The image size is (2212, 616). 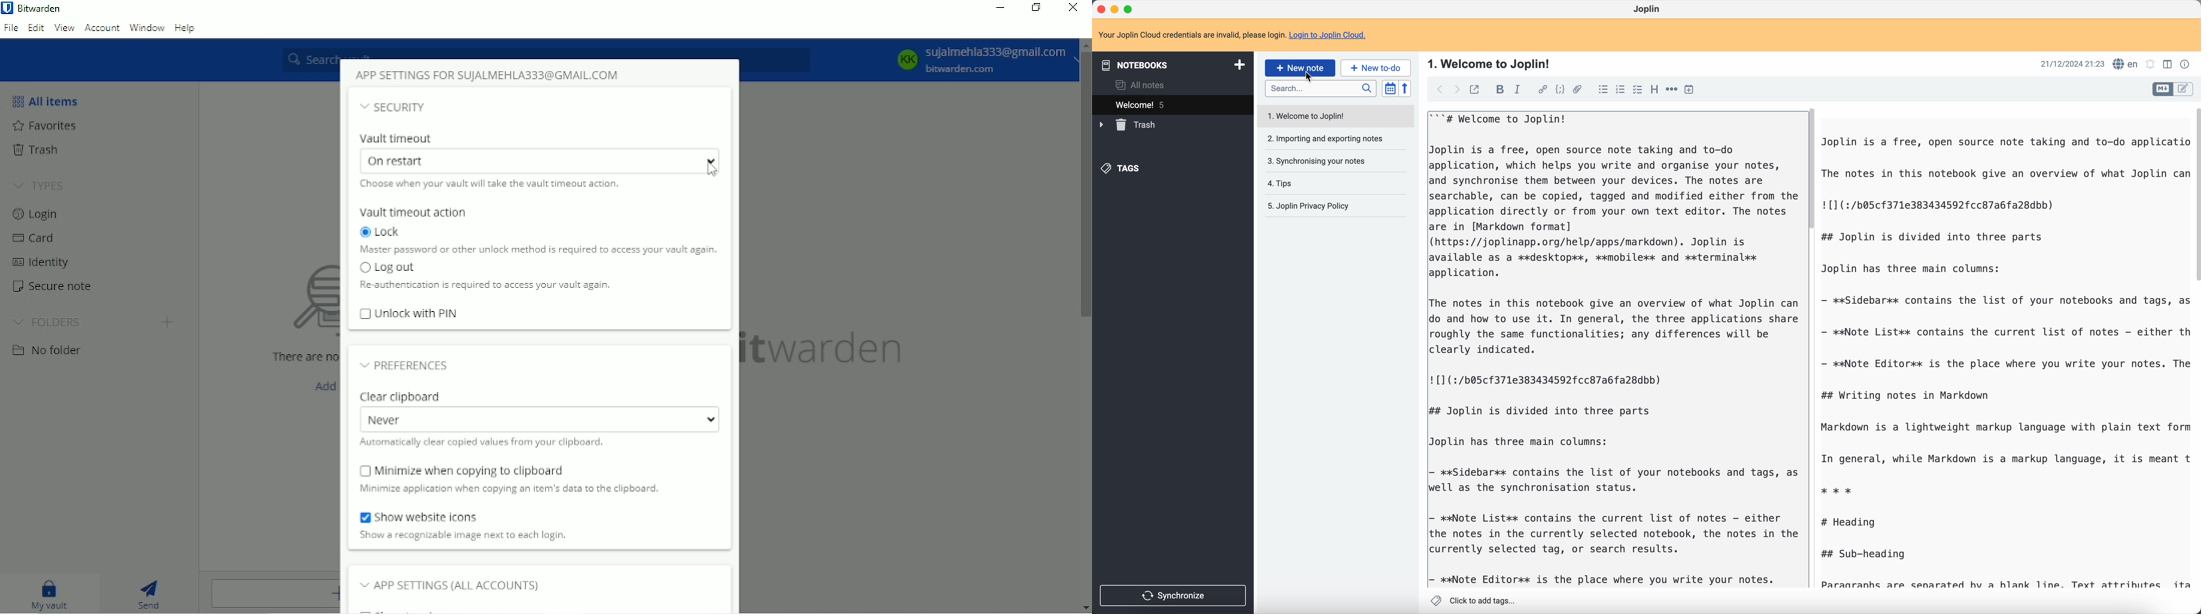 What do you see at coordinates (1115, 9) in the screenshot?
I see `minimize` at bounding box center [1115, 9].